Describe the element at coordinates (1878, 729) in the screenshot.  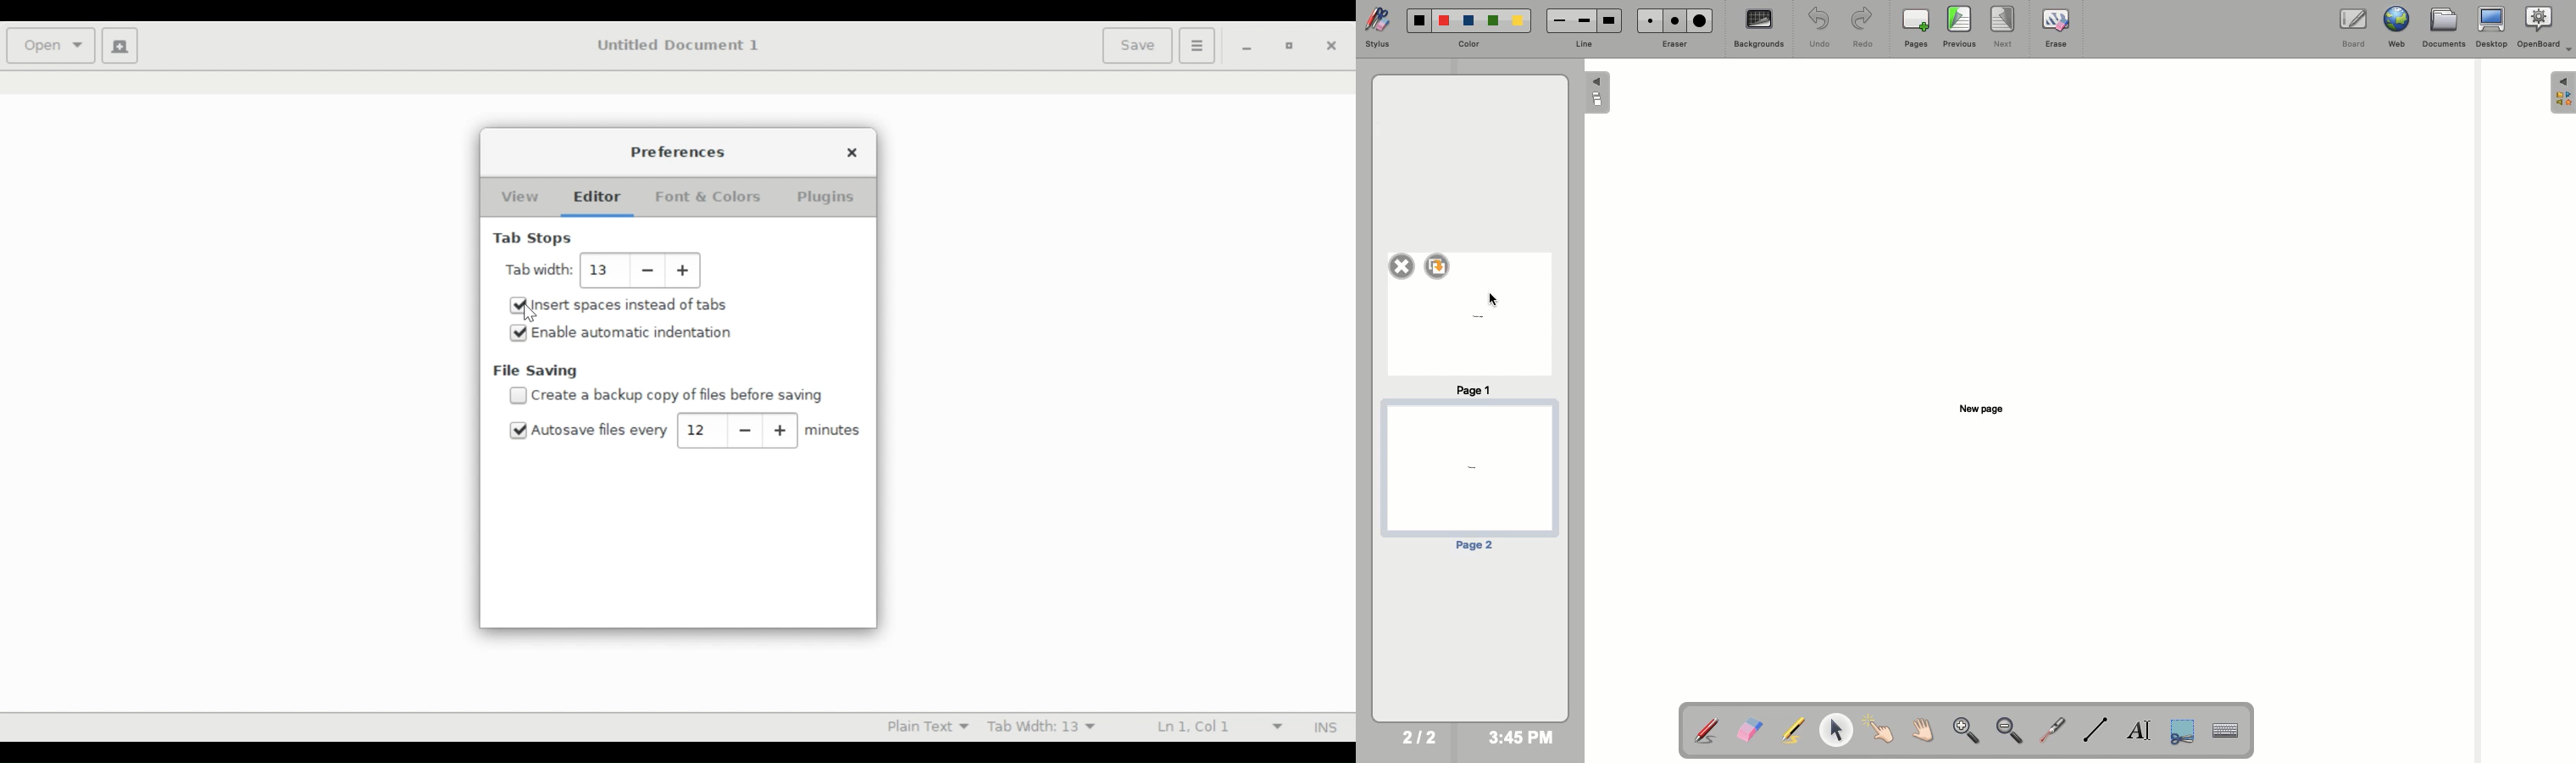
I see `Interact with items` at that location.